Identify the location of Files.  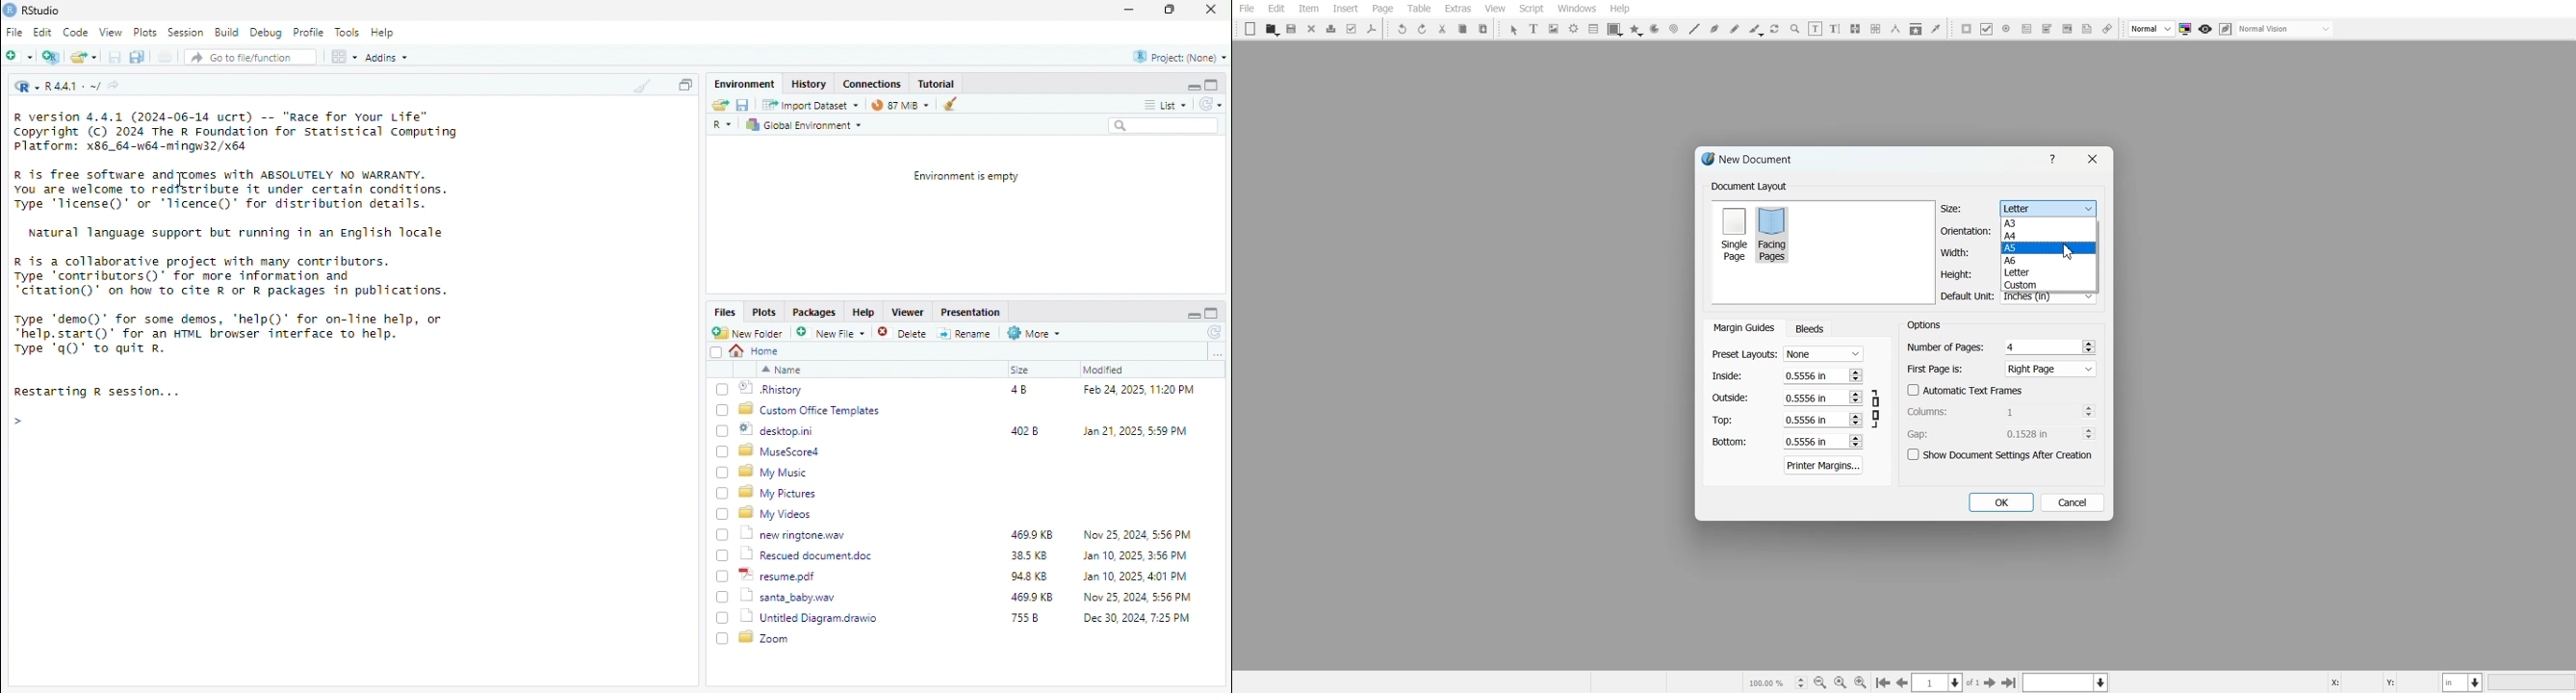
(726, 311).